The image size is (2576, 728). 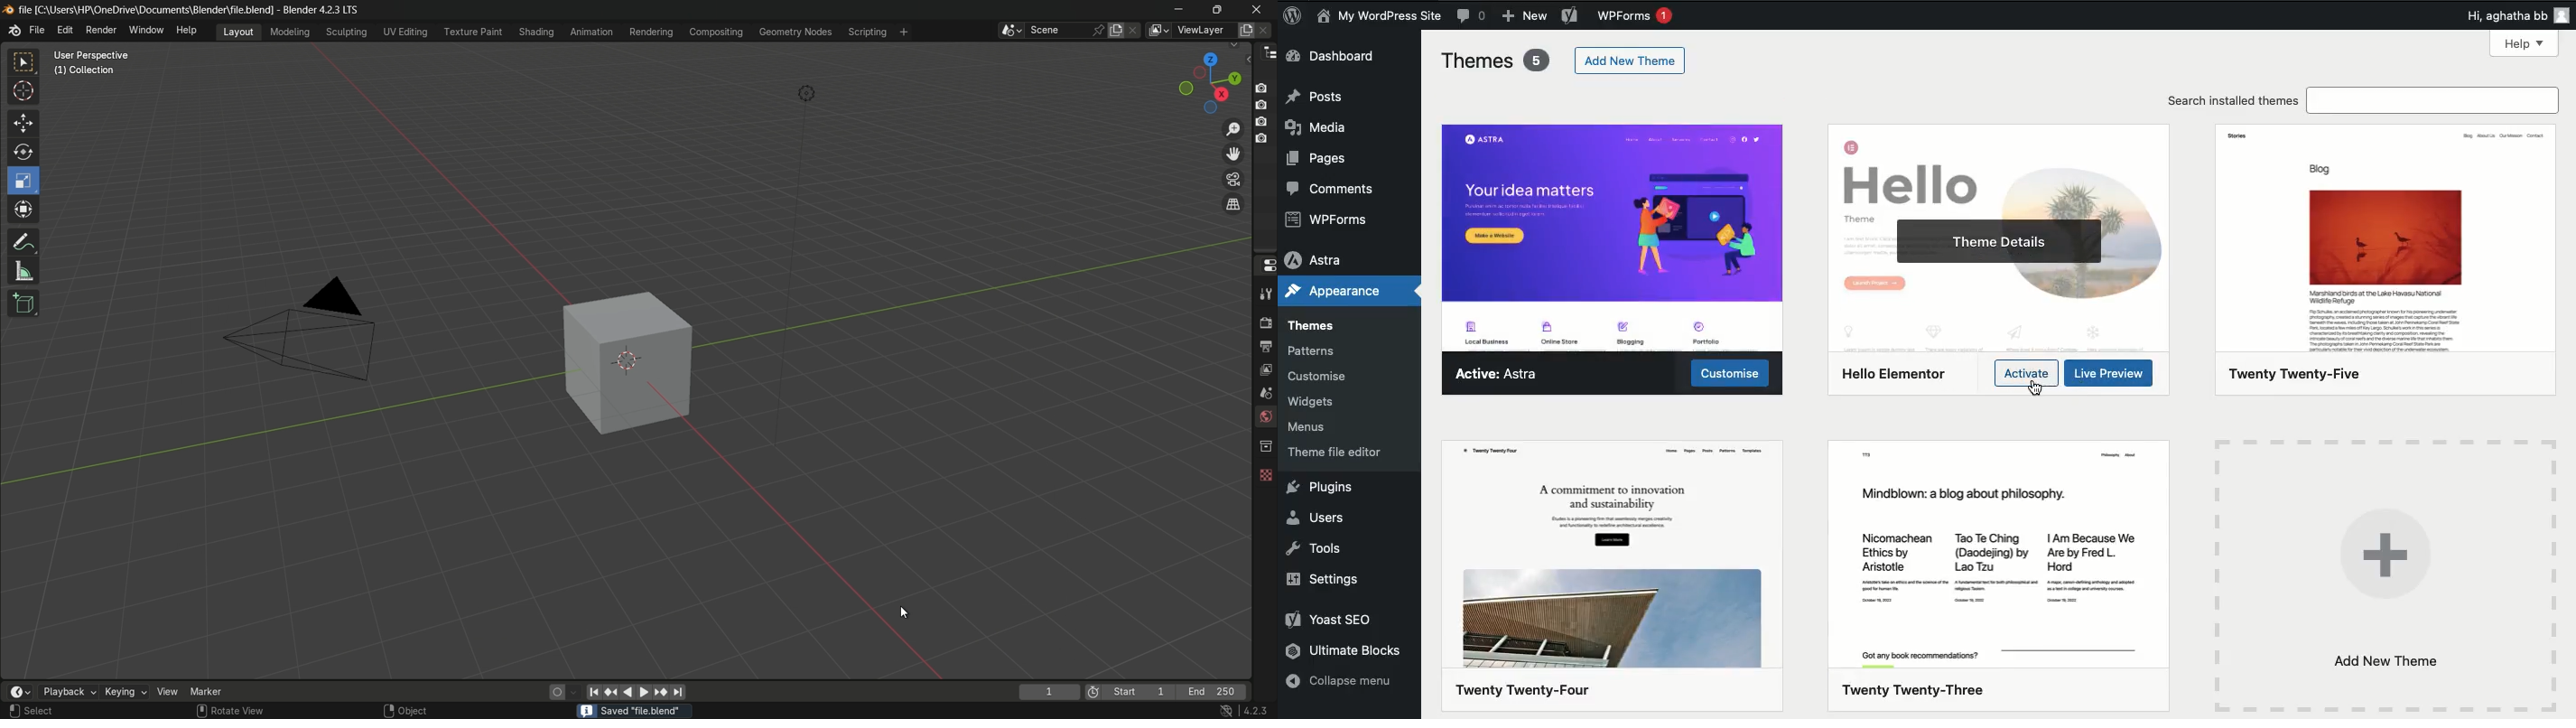 I want to click on move, so click(x=22, y=122).